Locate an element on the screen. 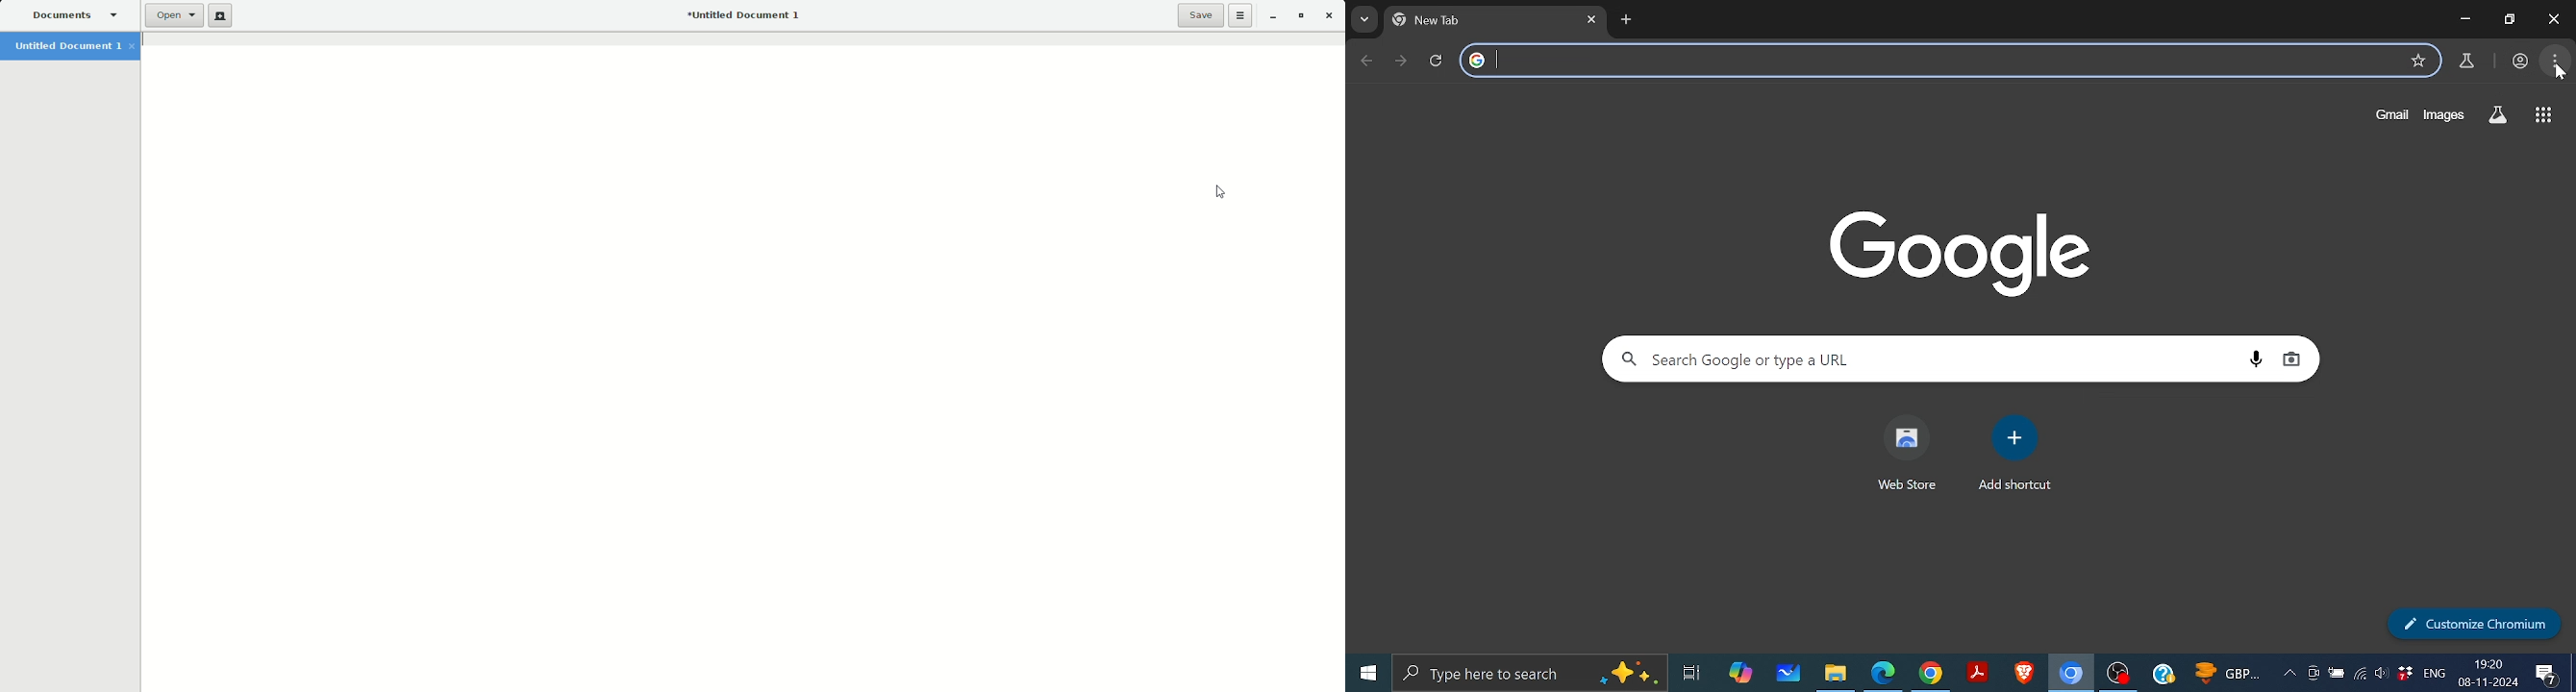  Meet now is located at coordinates (2313, 676).